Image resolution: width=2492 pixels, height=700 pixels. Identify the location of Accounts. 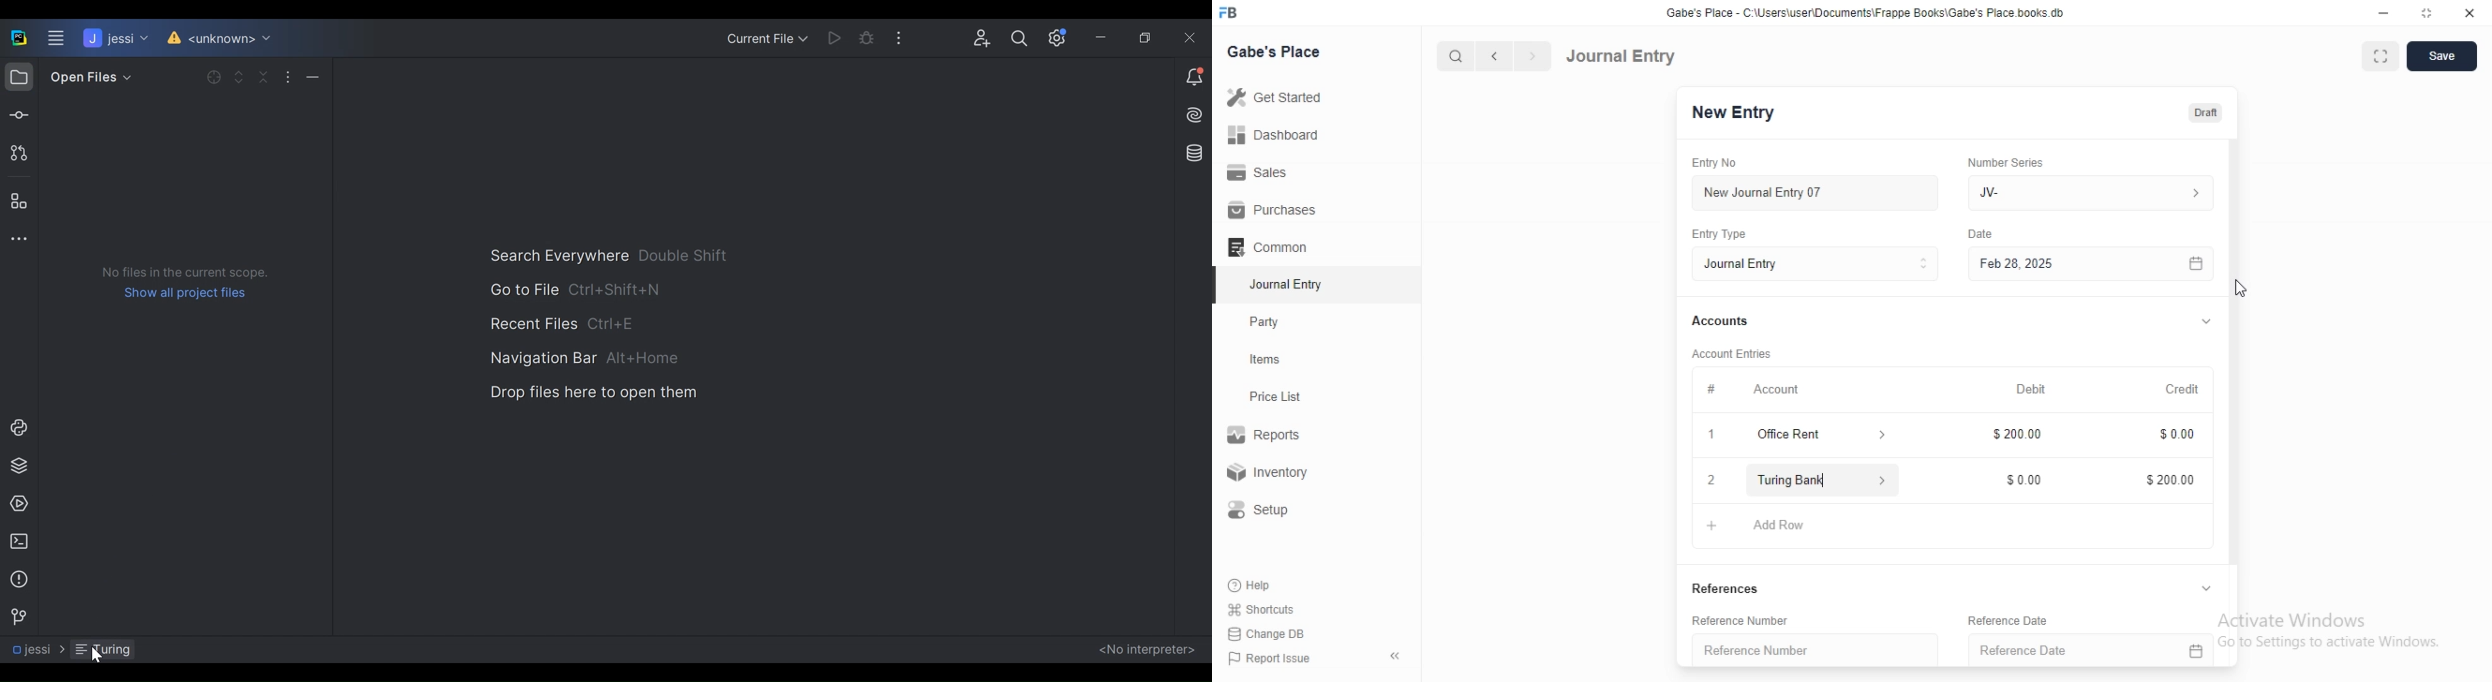
(1718, 321).